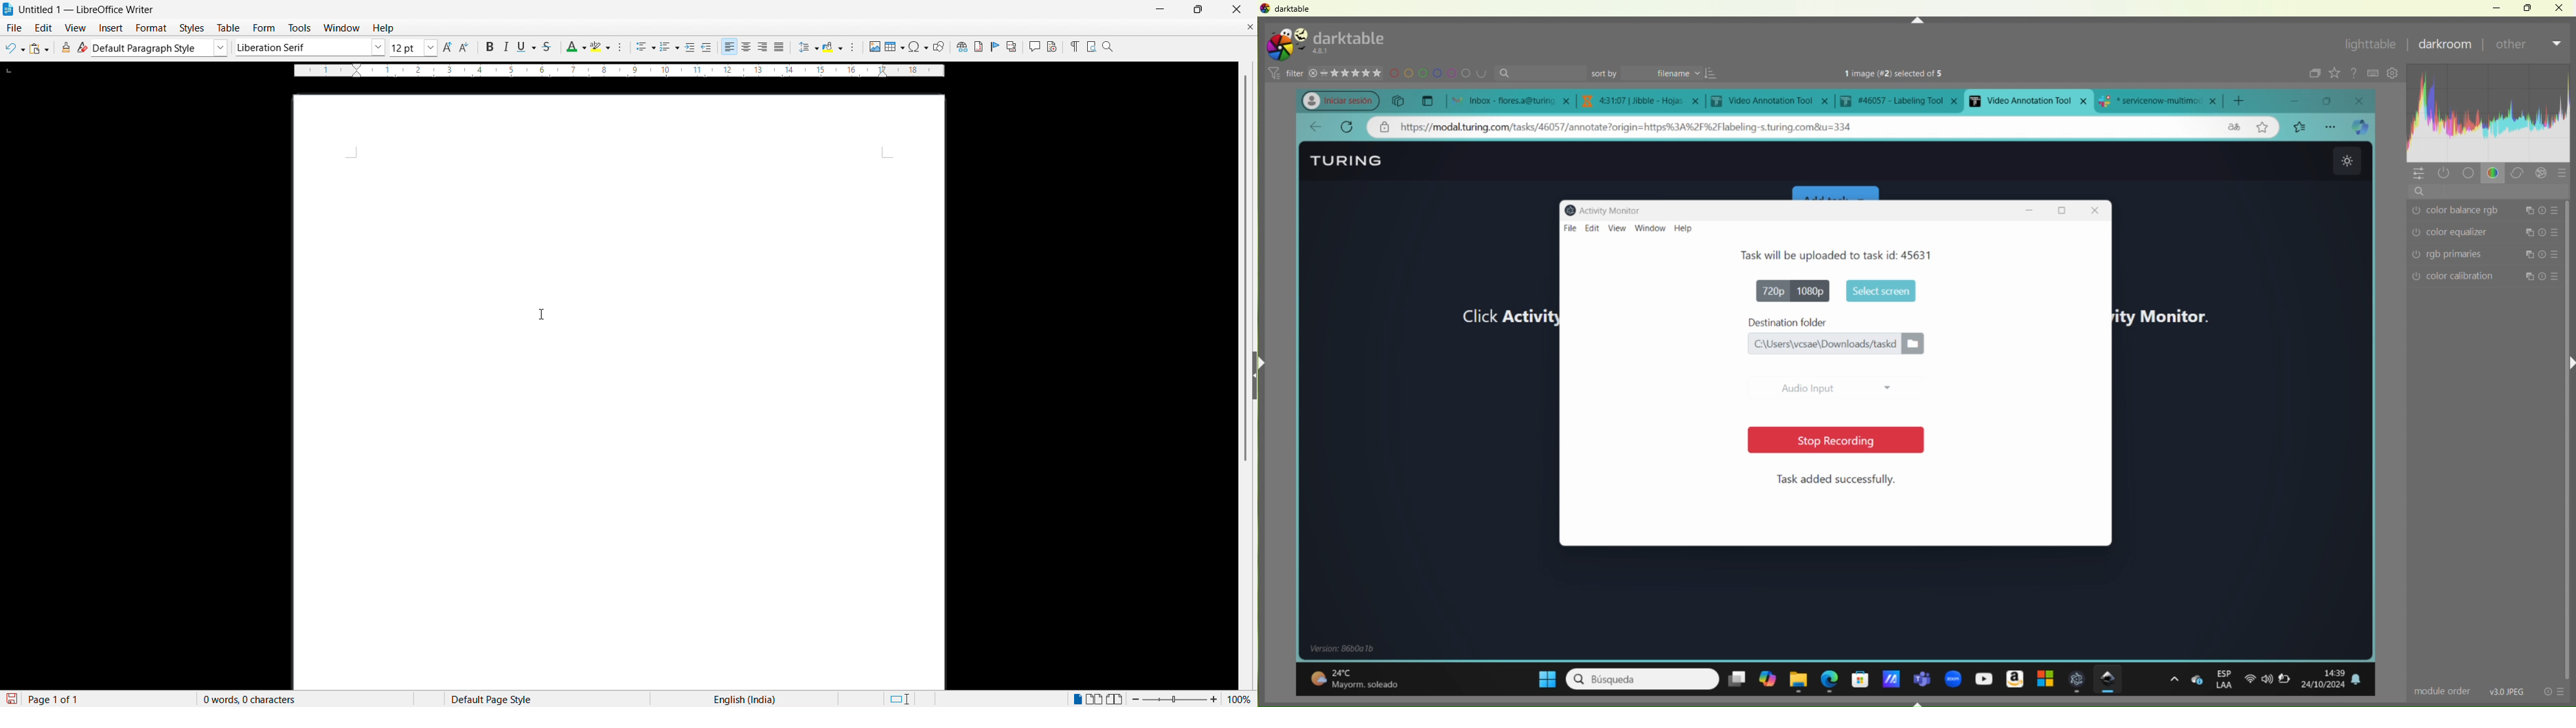 Image resolution: width=2576 pixels, height=728 pixels. Describe the element at coordinates (1315, 128) in the screenshot. I see `go back` at that location.